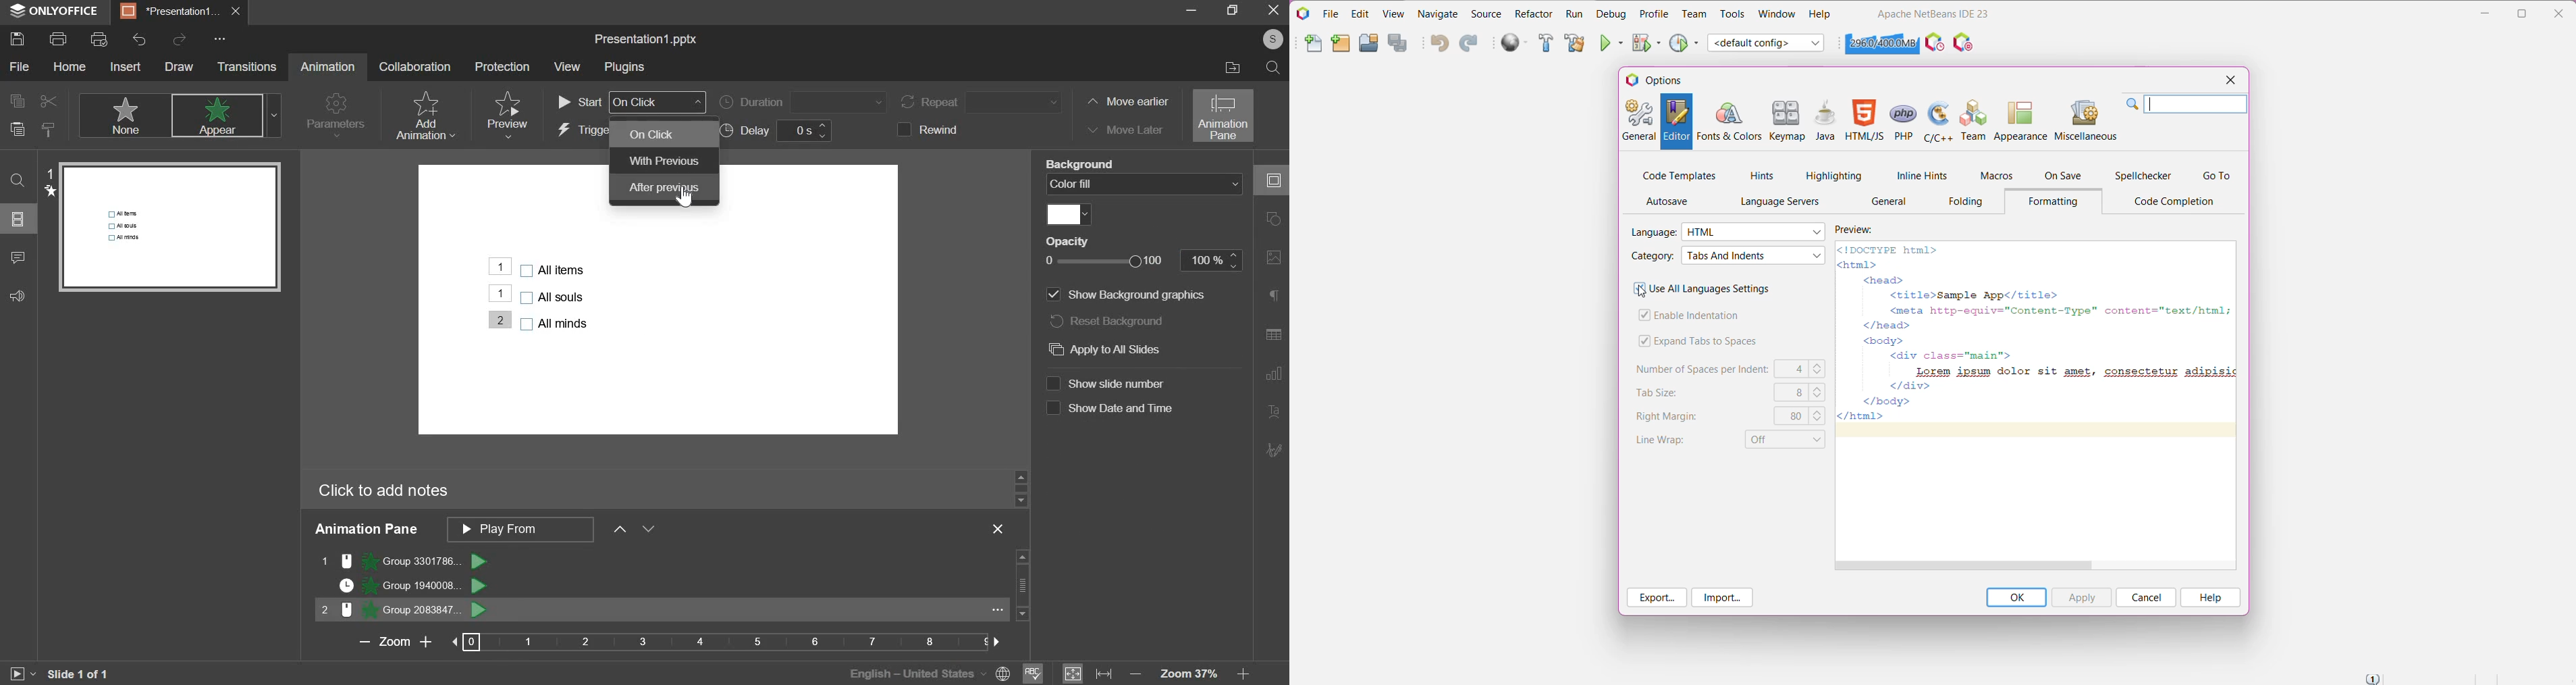  I want to click on slide 1 of 1, so click(77, 674).